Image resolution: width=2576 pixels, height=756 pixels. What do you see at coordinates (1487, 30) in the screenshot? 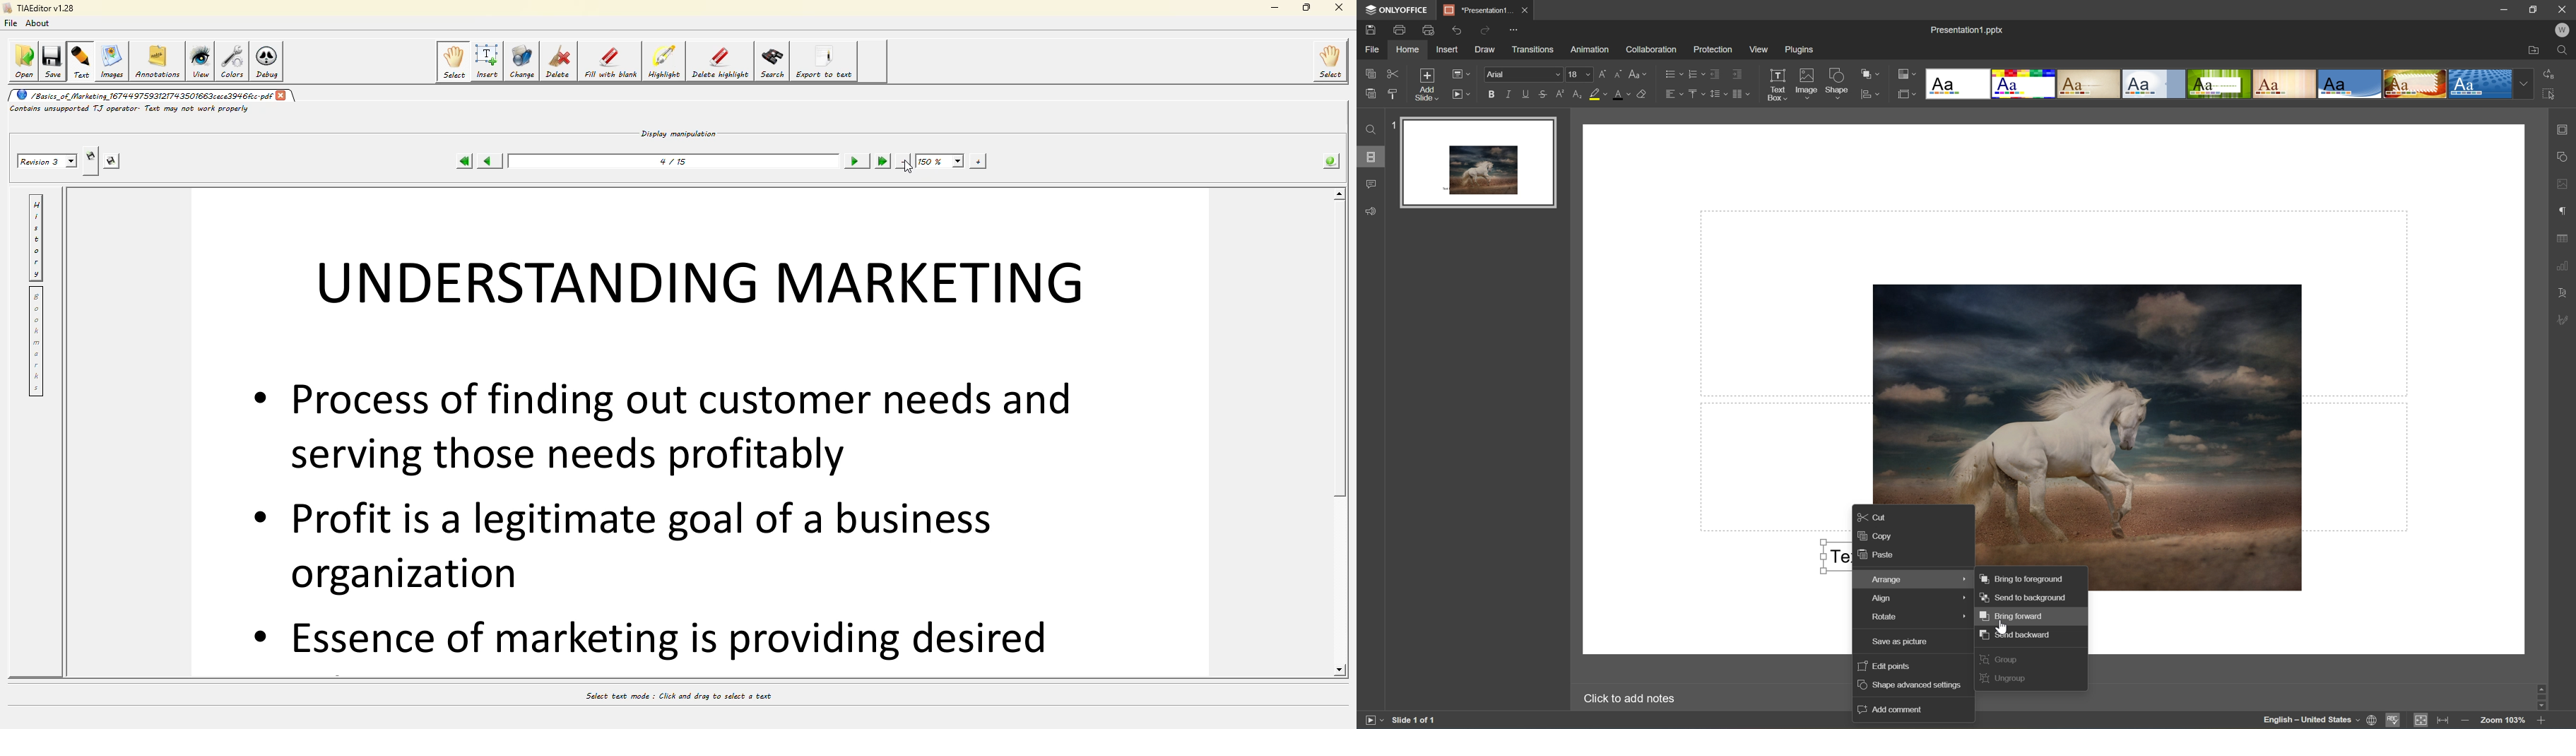
I see `Redo` at bounding box center [1487, 30].